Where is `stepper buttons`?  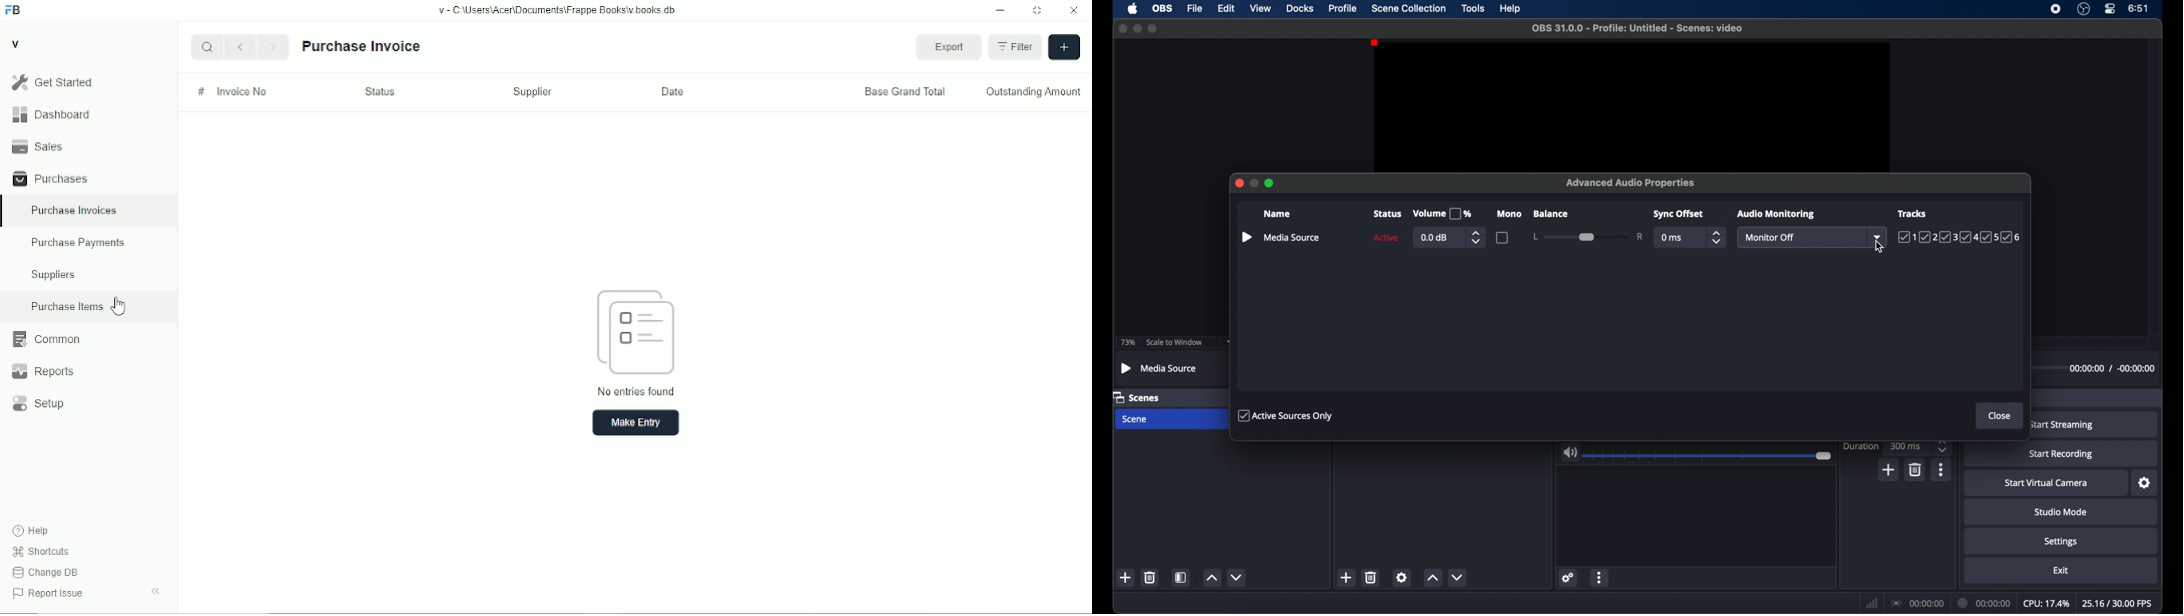
stepper buttons is located at coordinates (1477, 238).